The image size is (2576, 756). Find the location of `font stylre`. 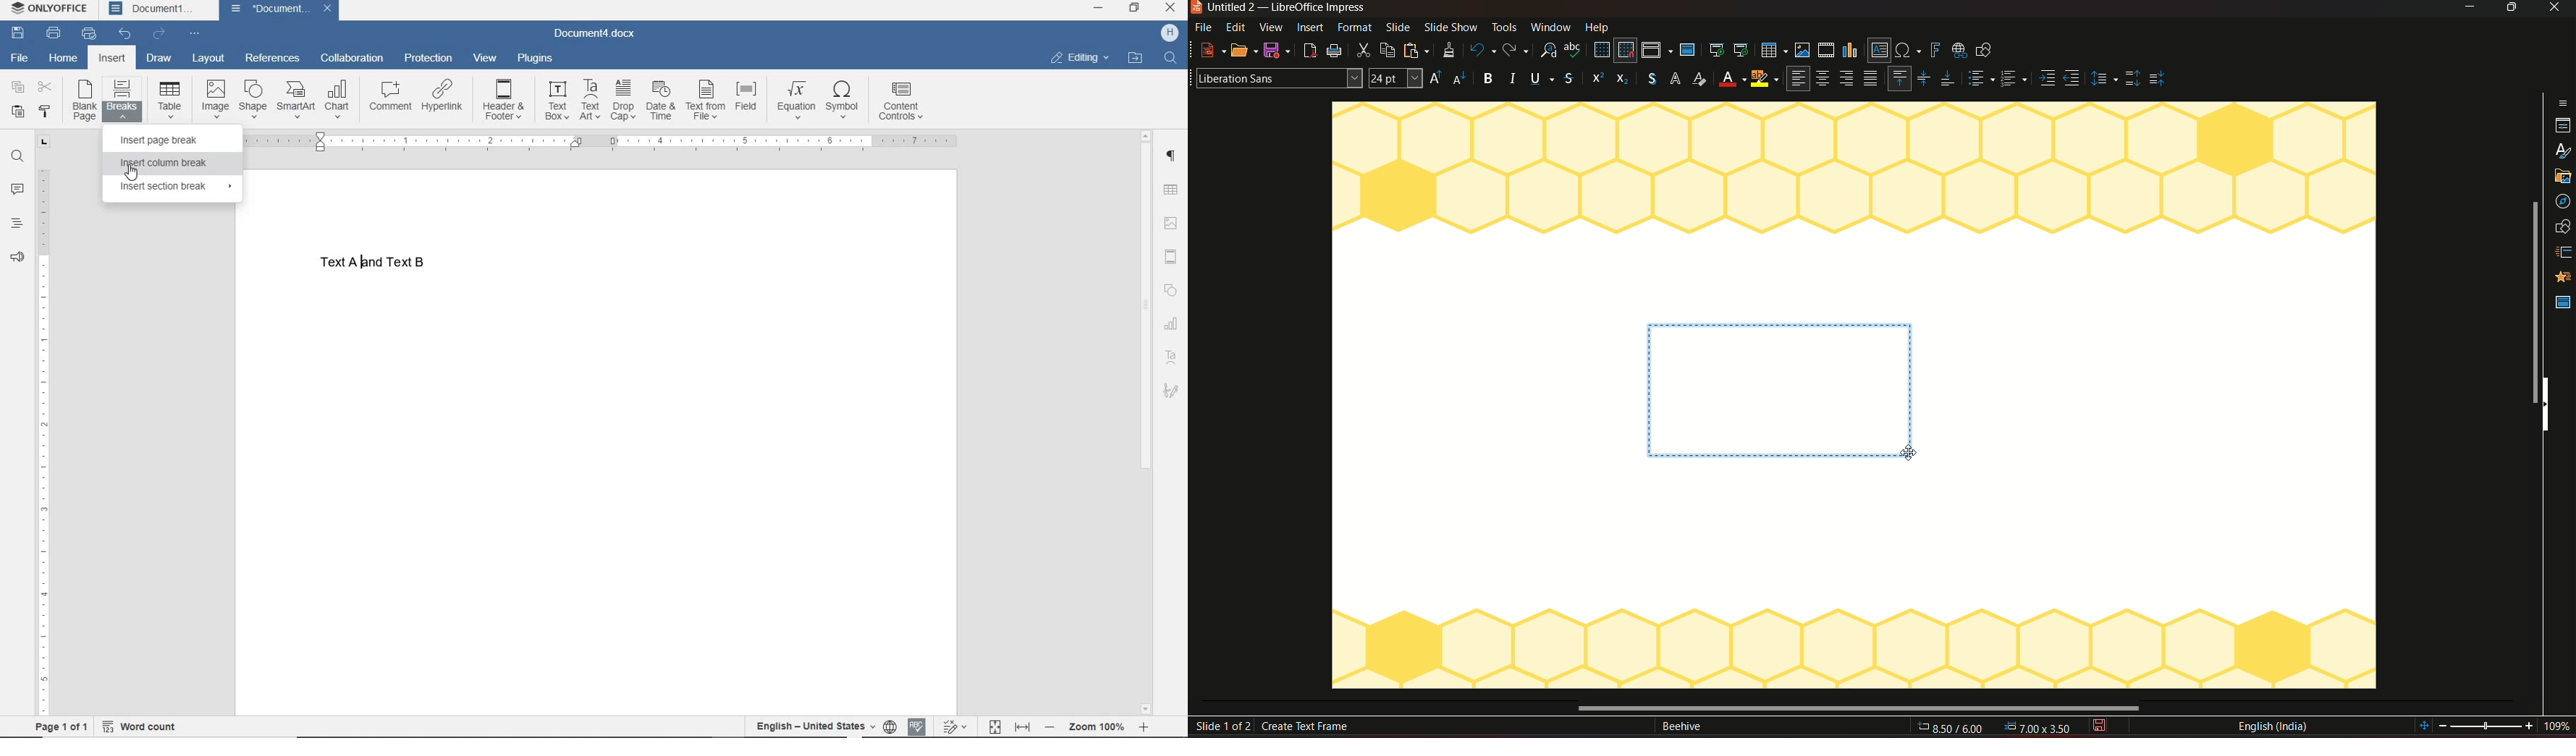

font stylre is located at coordinates (1276, 77).